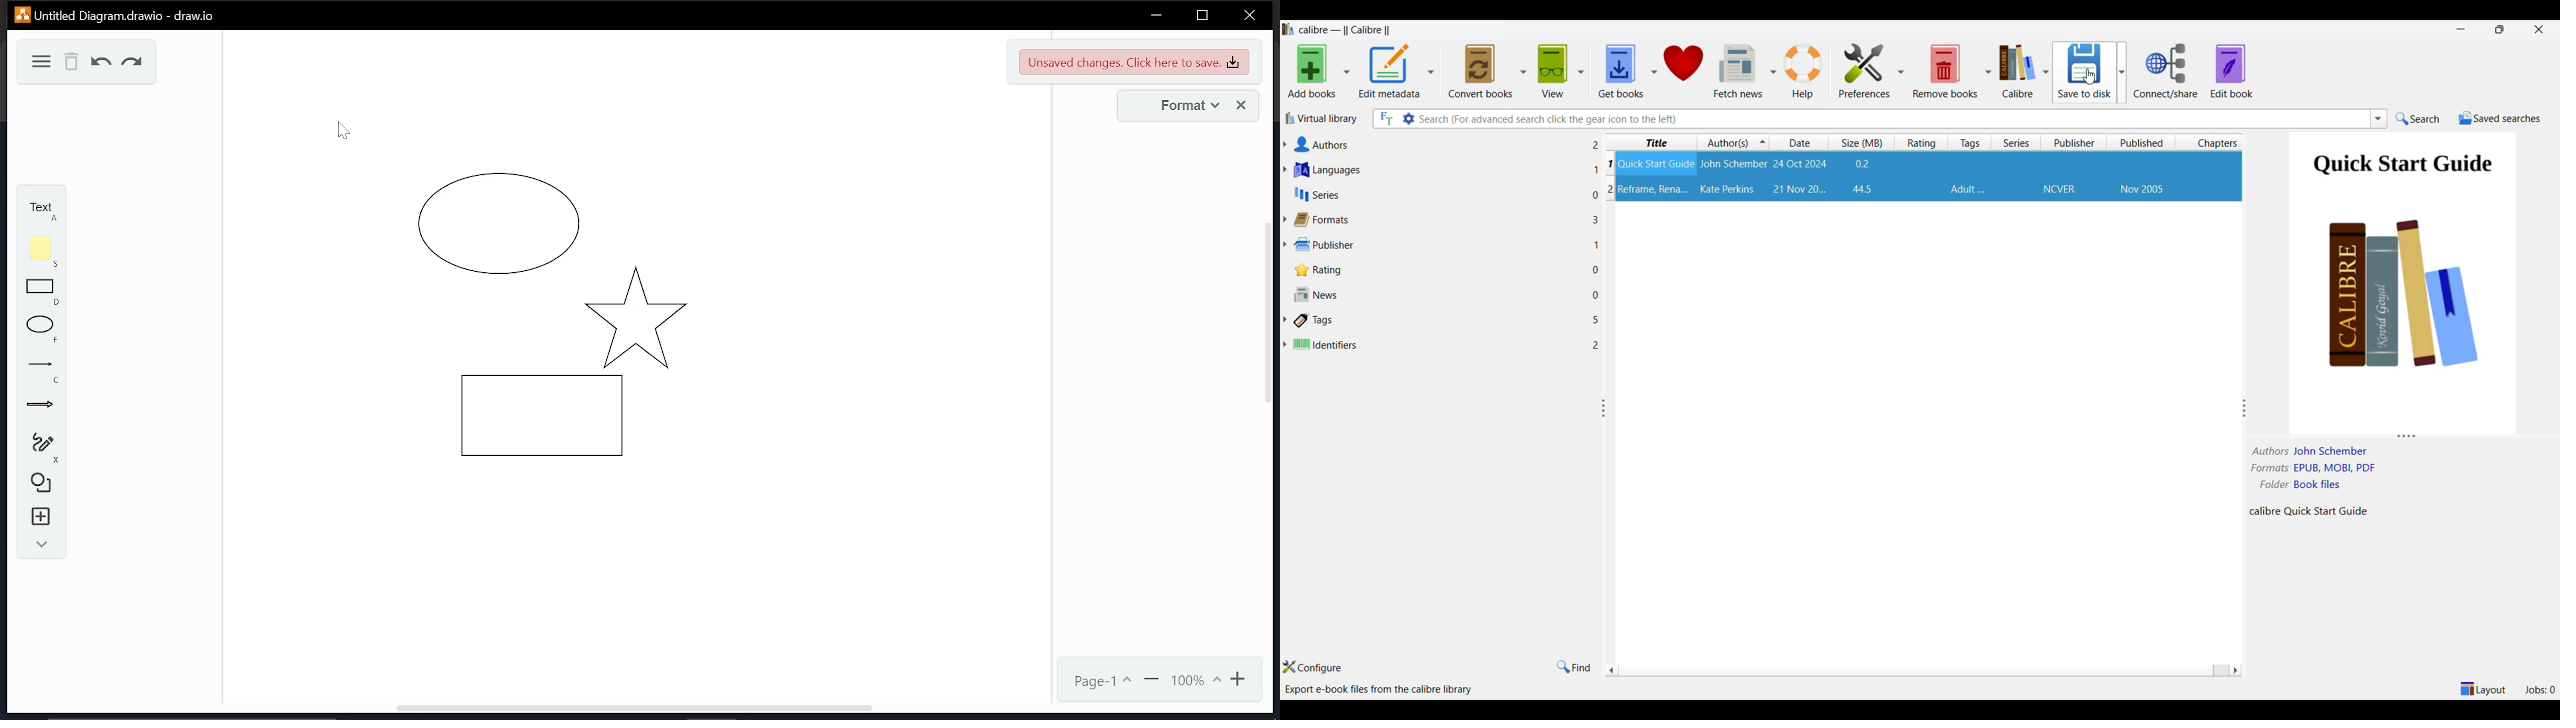 The height and width of the screenshot is (728, 2576). Describe the element at coordinates (1312, 667) in the screenshot. I see `Configure` at that location.